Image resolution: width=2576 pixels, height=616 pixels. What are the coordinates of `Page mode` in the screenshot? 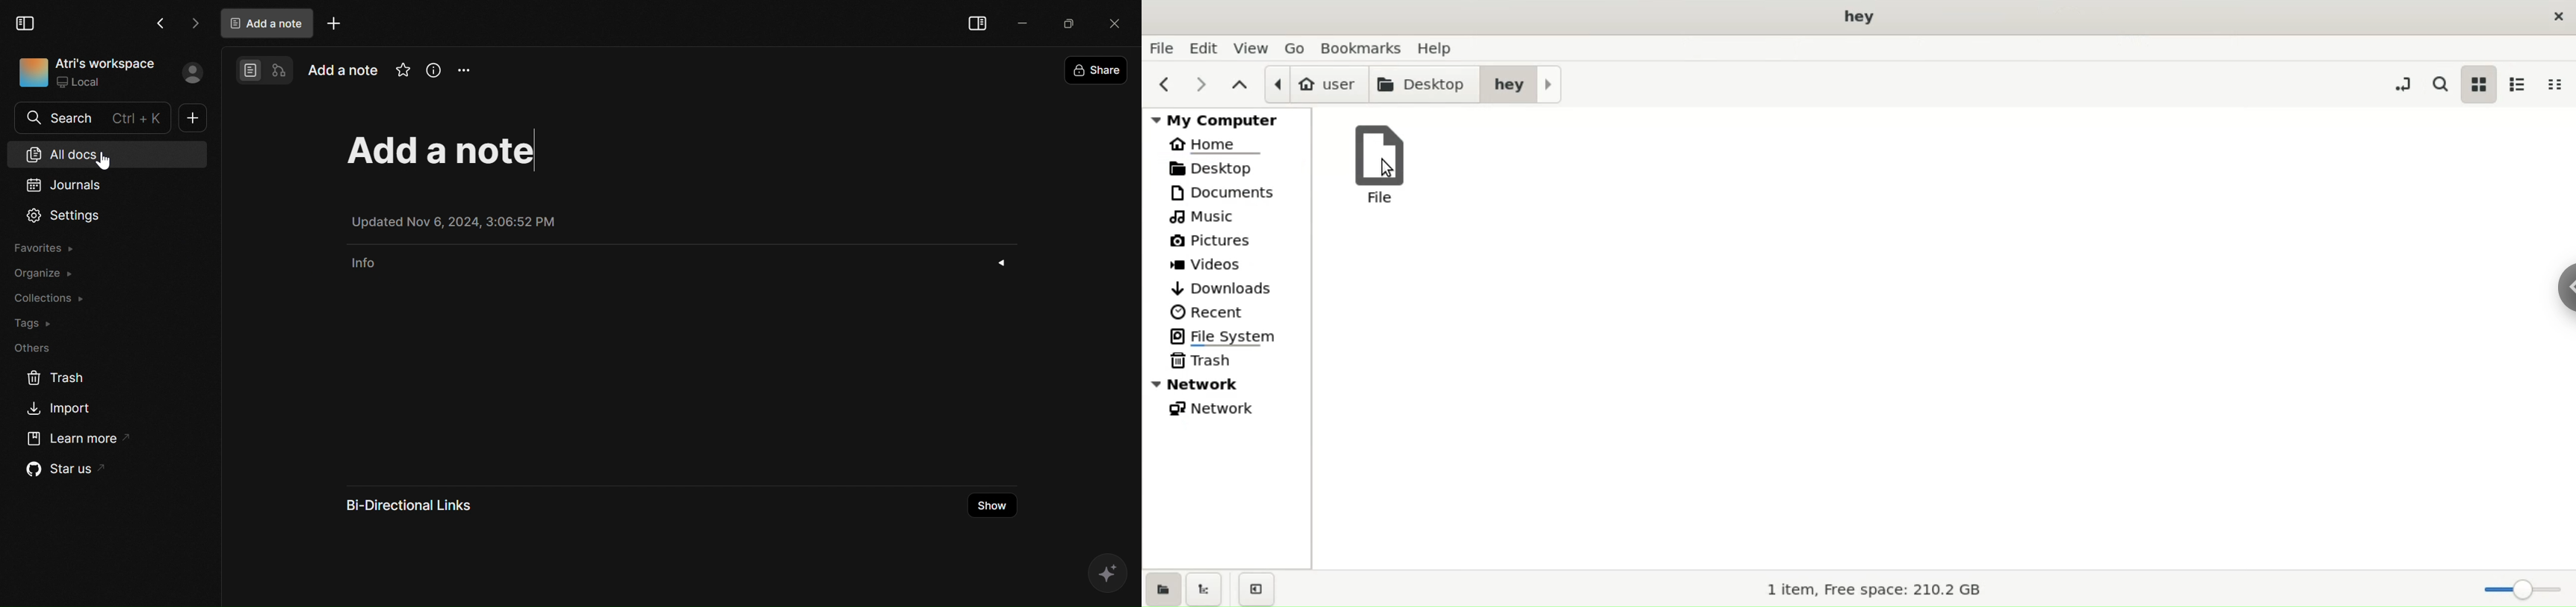 It's located at (247, 70).